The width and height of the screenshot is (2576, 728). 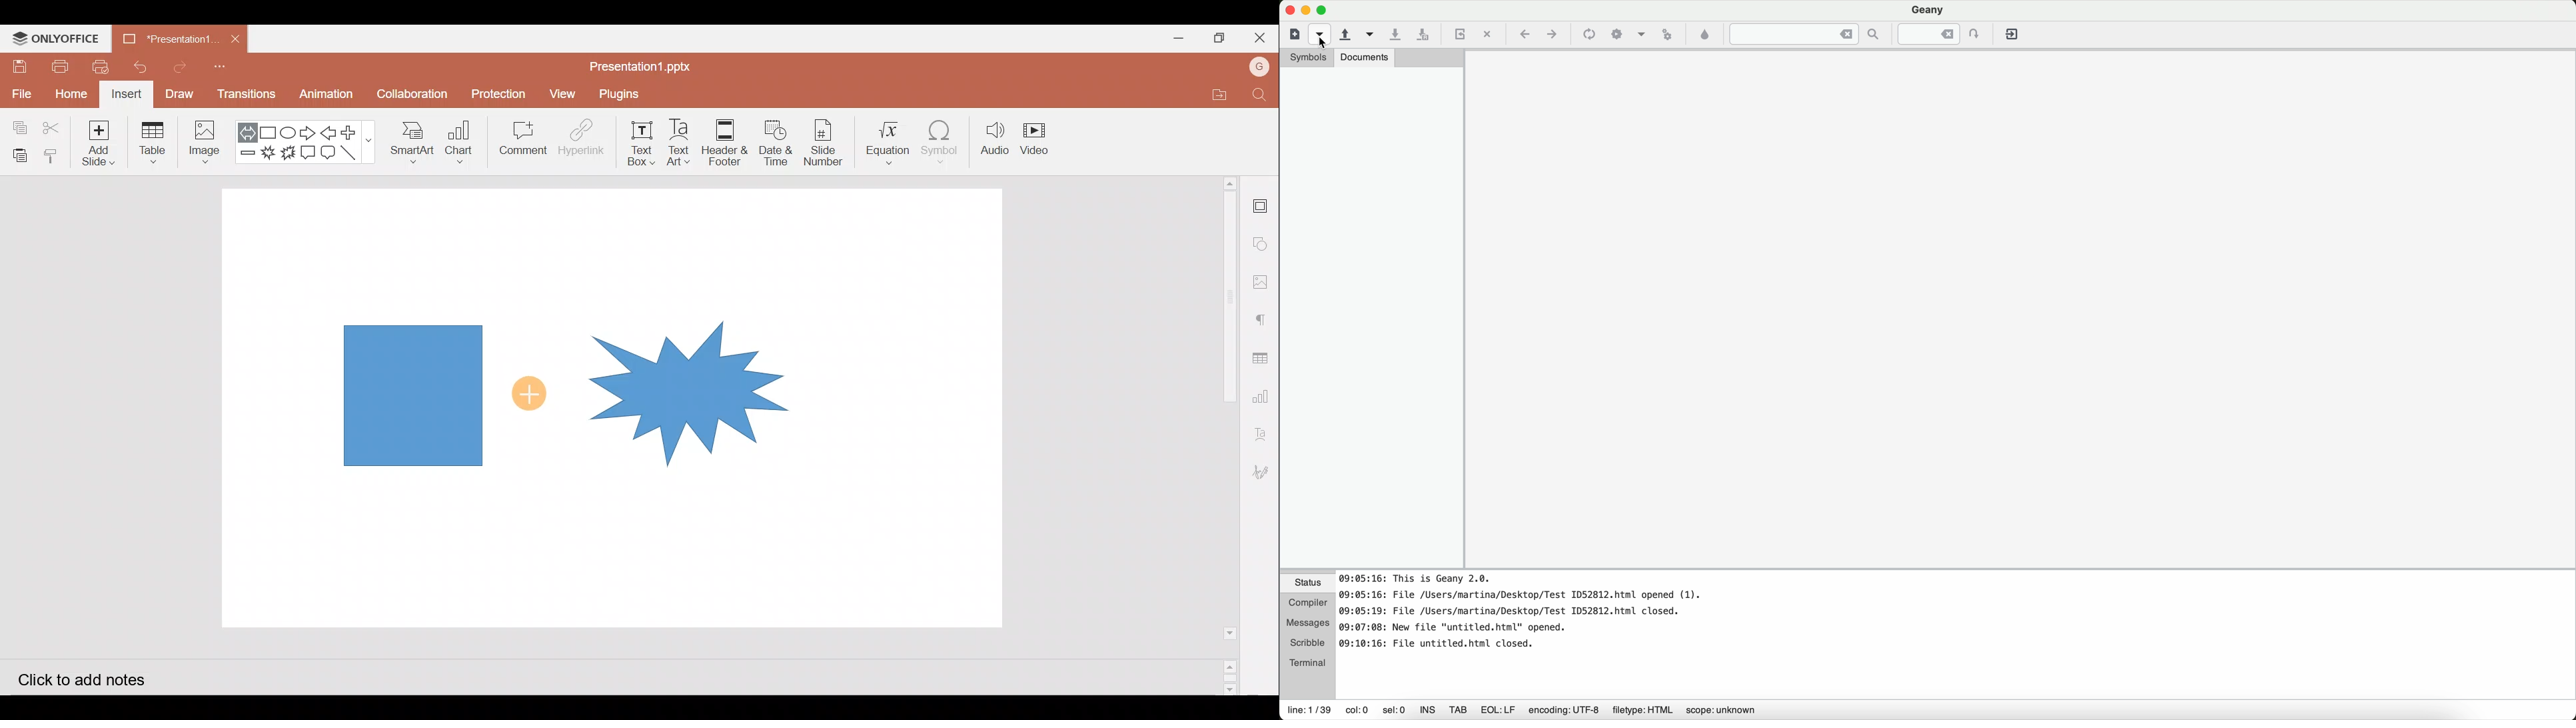 I want to click on Explosion 2, so click(x=287, y=152).